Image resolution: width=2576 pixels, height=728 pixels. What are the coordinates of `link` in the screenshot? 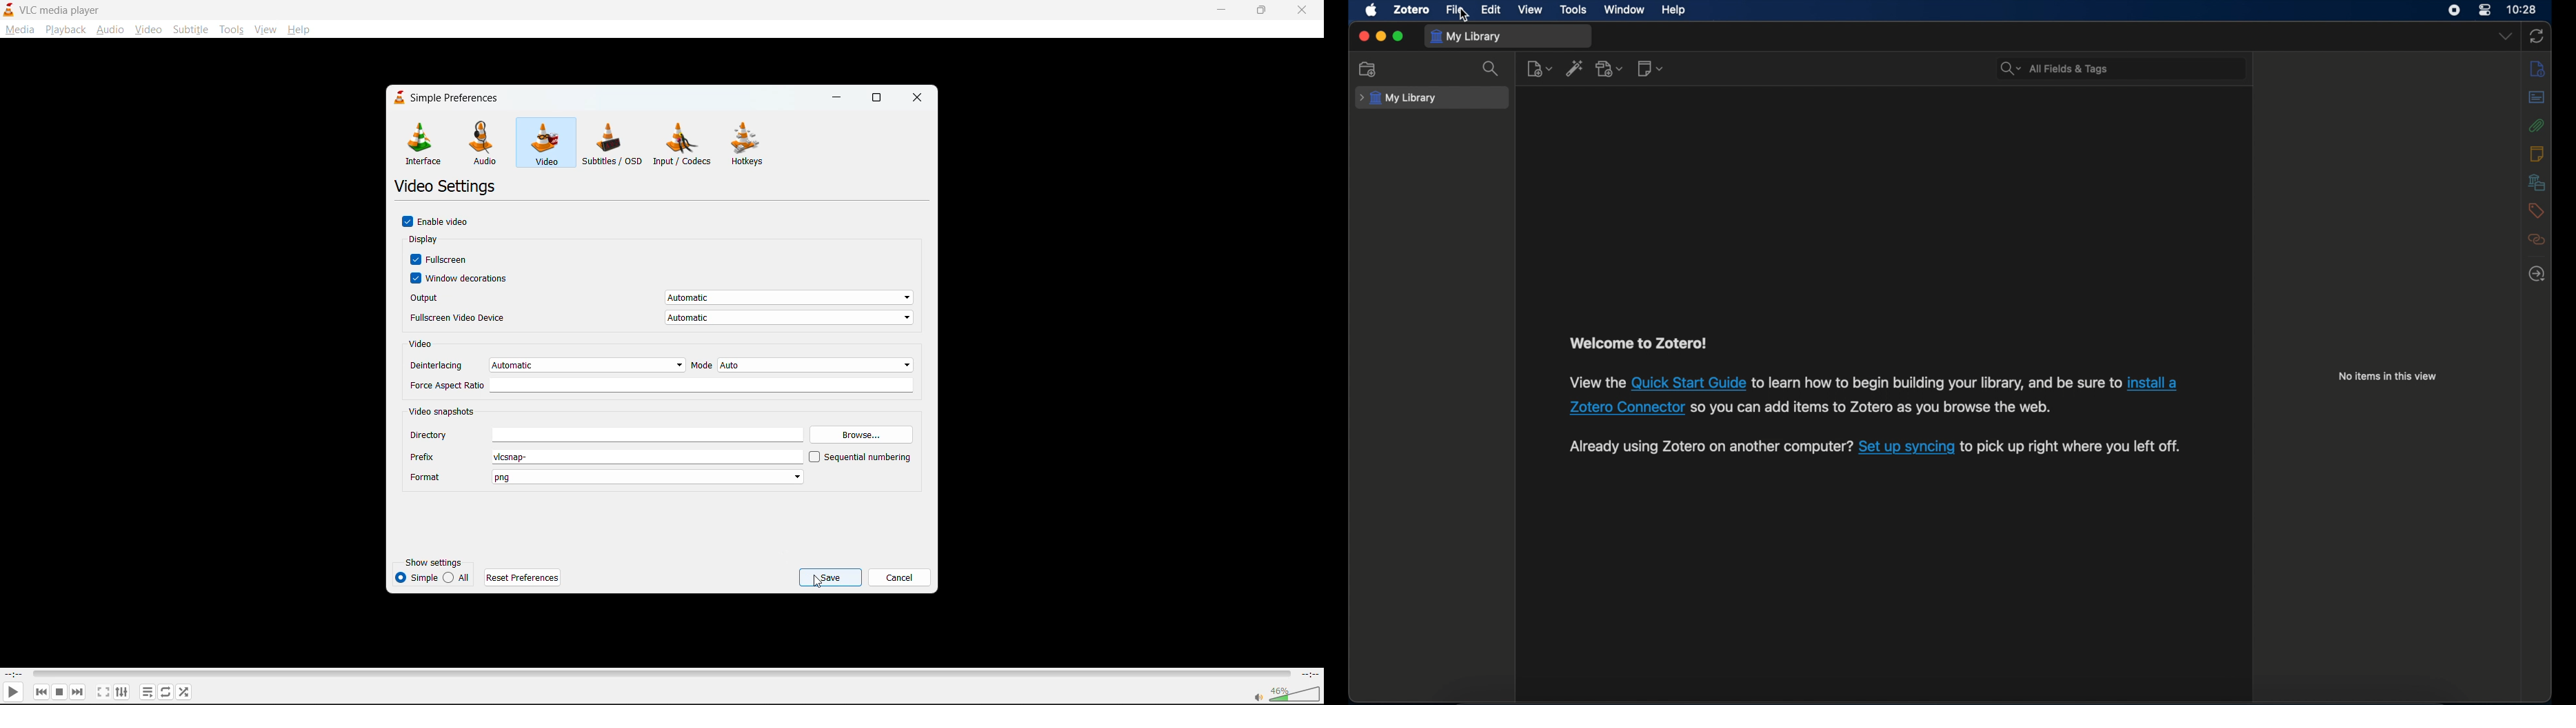 It's located at (2070, 446).